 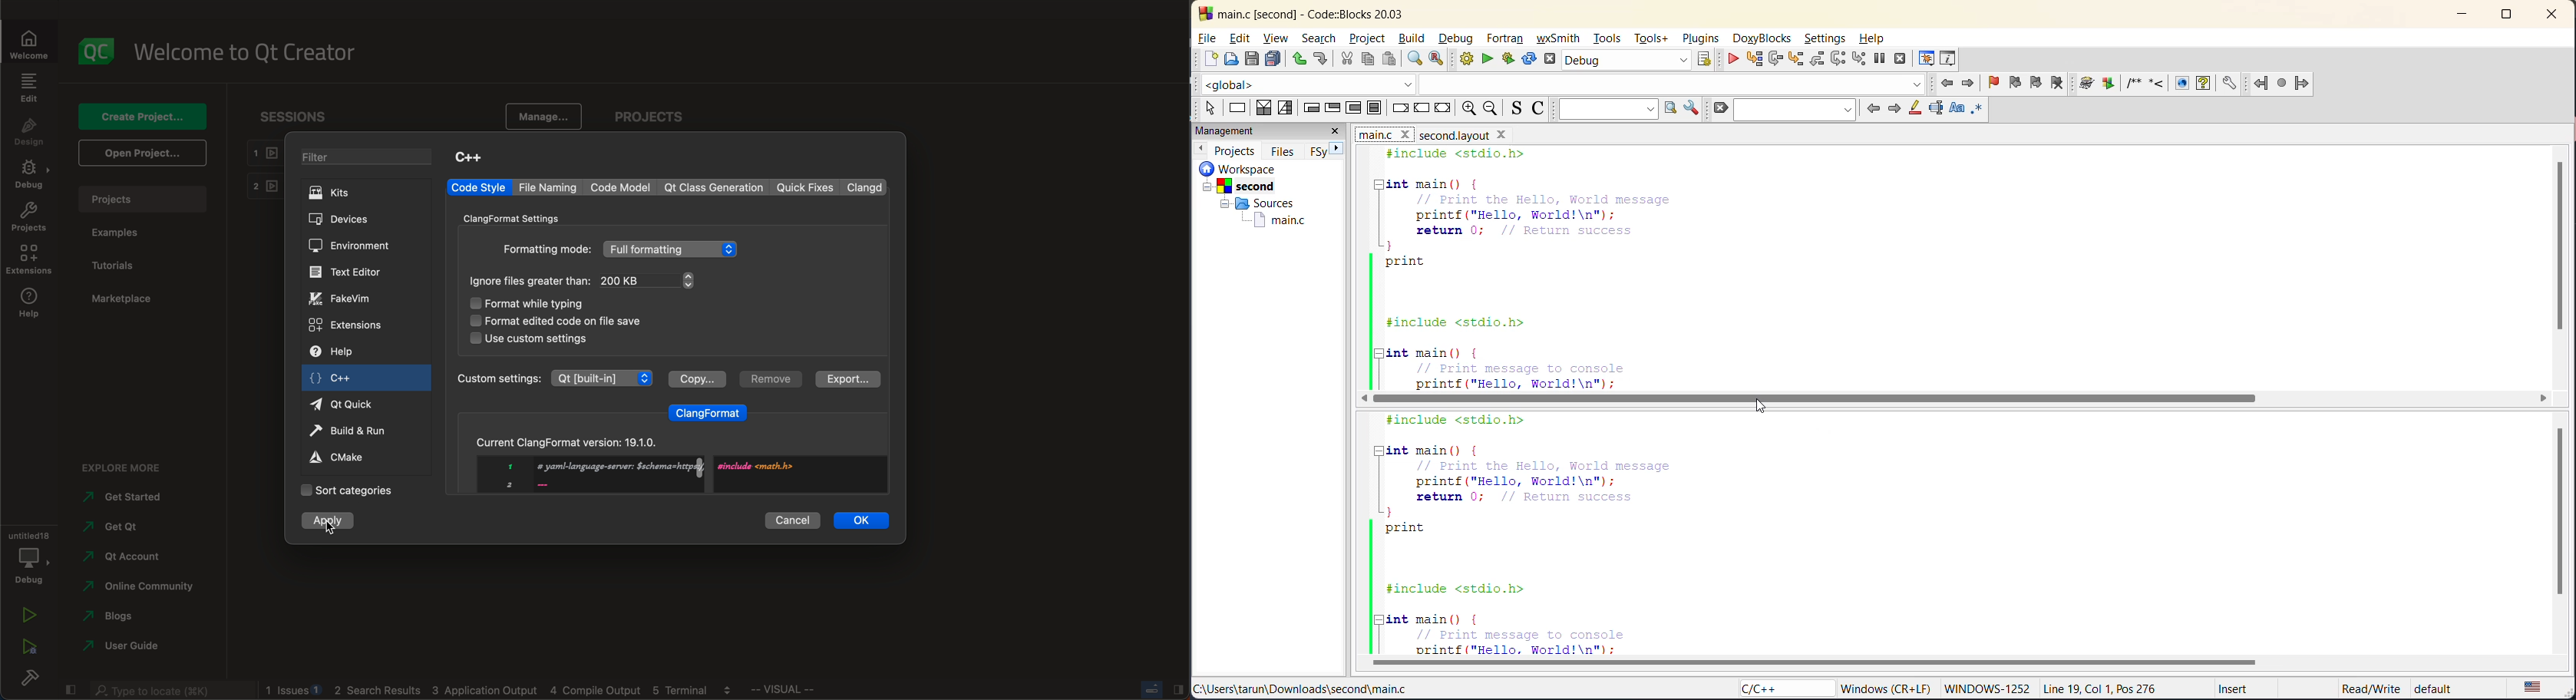 What do you see at coordinates (1988, 687) in the screenshot?
I see `Windows-1252` at bounding box center [1988, 687].